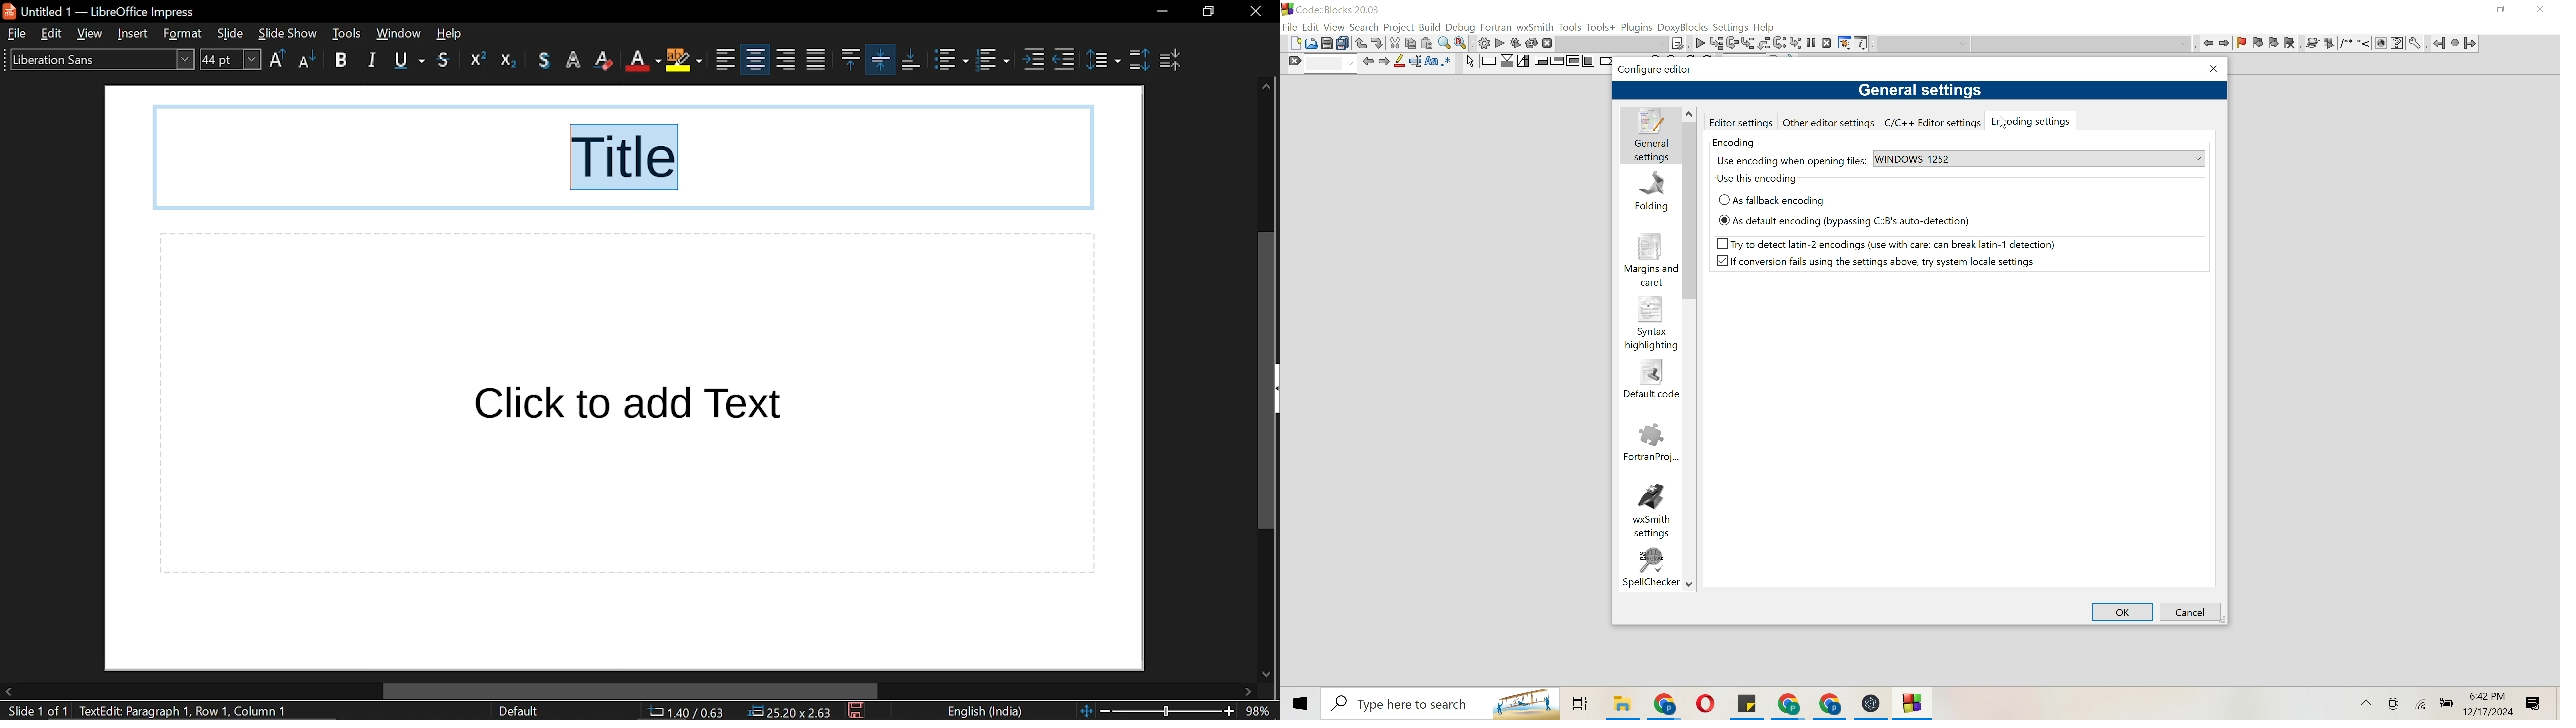 The height and width of the screenshot is (728, 2576). I want to click on text: edit paragraph 1, row 1, column 6, so click(191, 711).